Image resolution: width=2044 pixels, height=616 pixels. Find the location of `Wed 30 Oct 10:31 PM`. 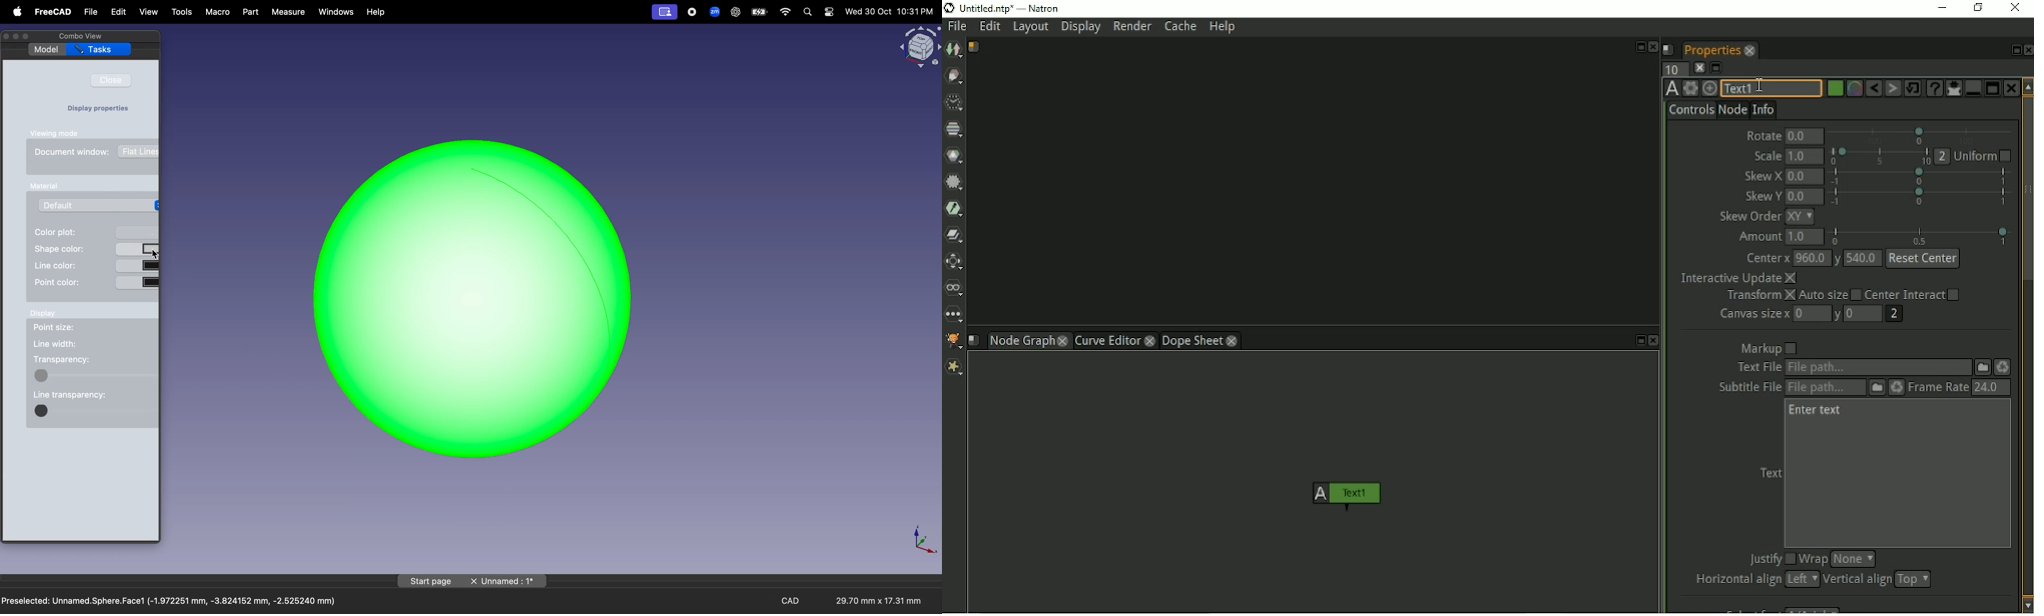

Wed 30 Oct 10:31 PM is located at coordinates (889, 12).